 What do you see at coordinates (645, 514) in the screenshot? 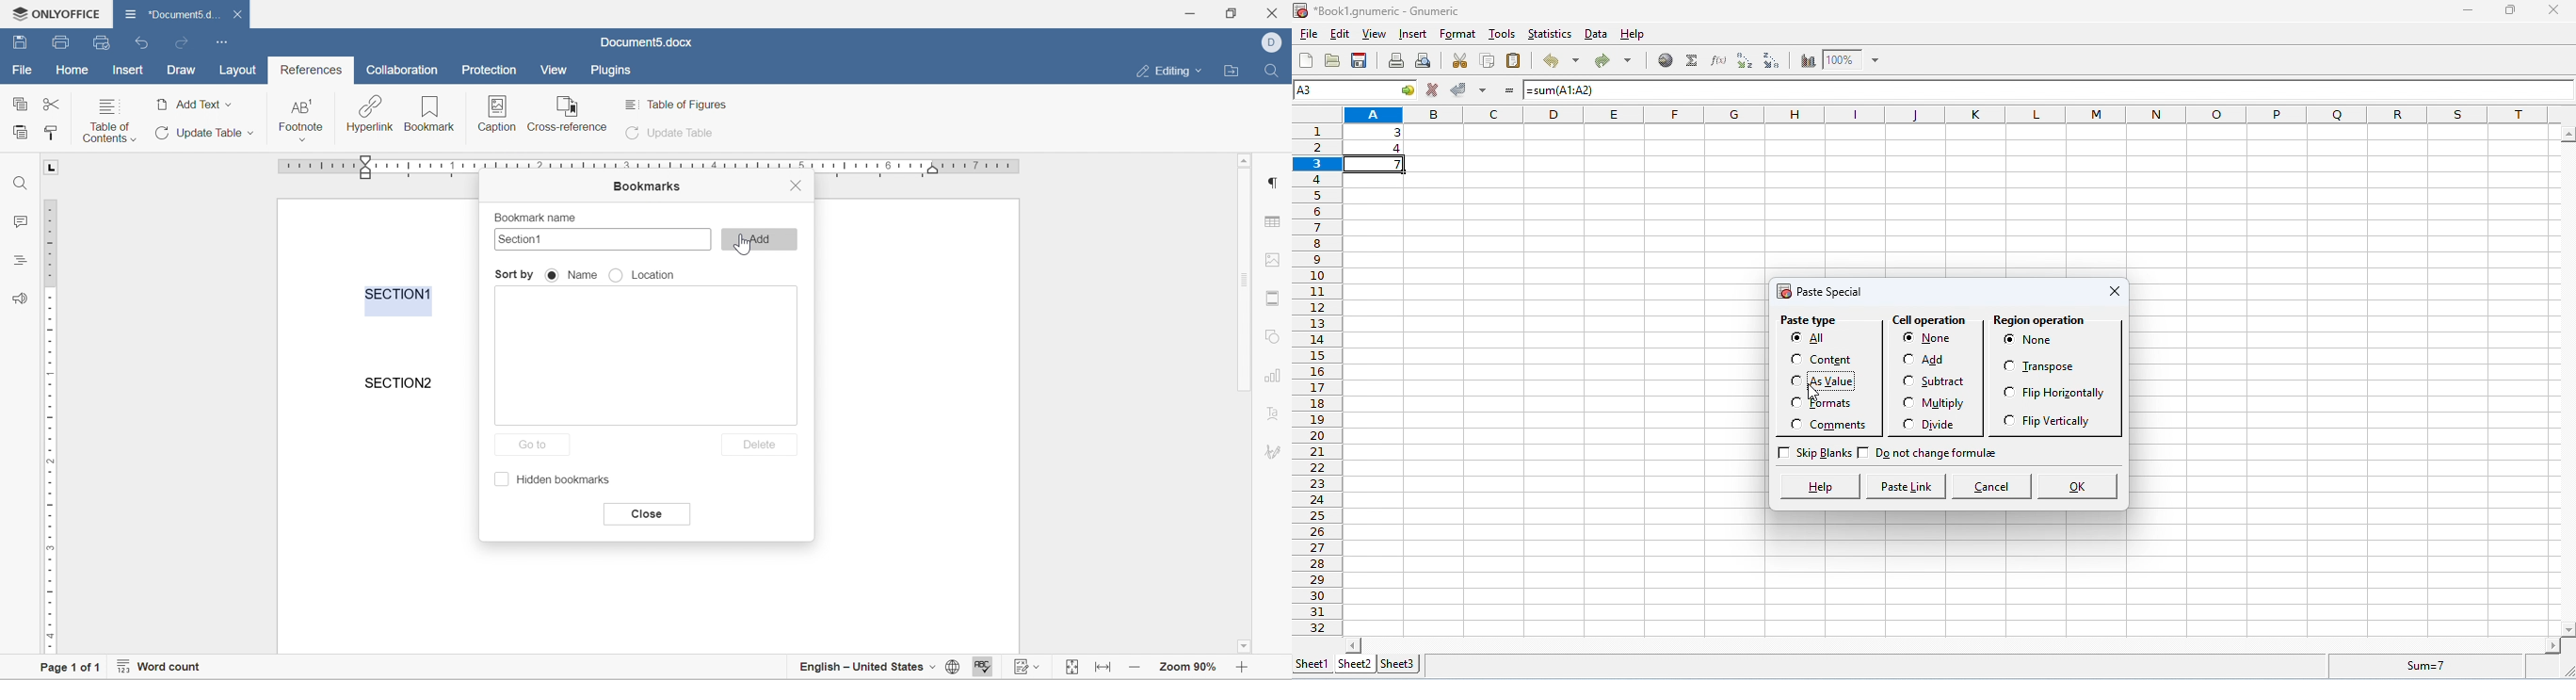
I see `close` at bounding box center [645, 514].